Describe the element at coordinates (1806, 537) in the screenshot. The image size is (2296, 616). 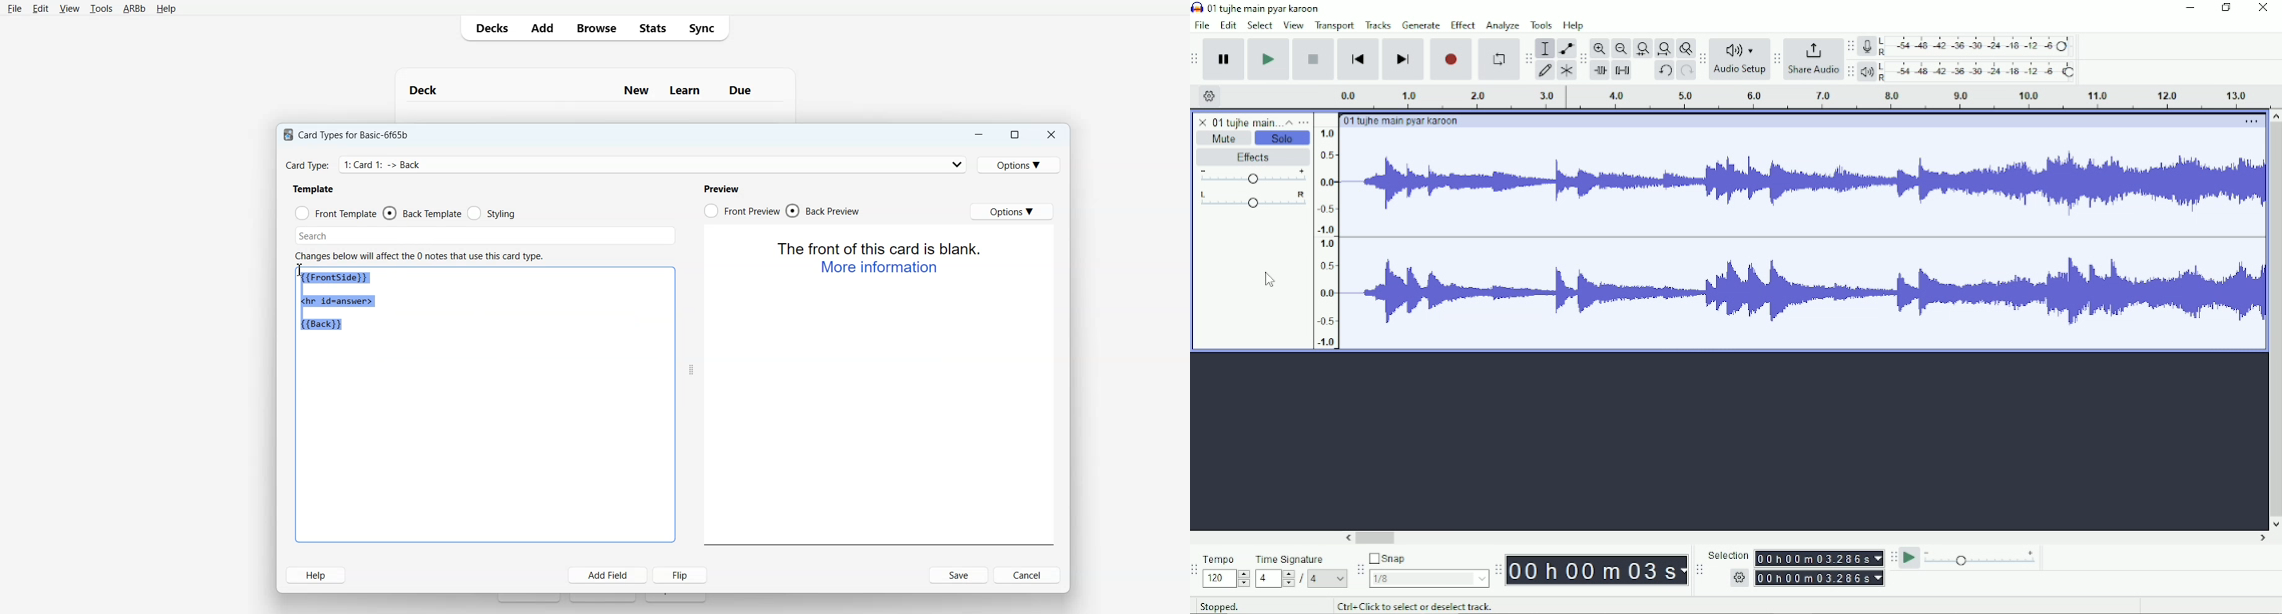
I see `Horizontal scrollbar` at that location.